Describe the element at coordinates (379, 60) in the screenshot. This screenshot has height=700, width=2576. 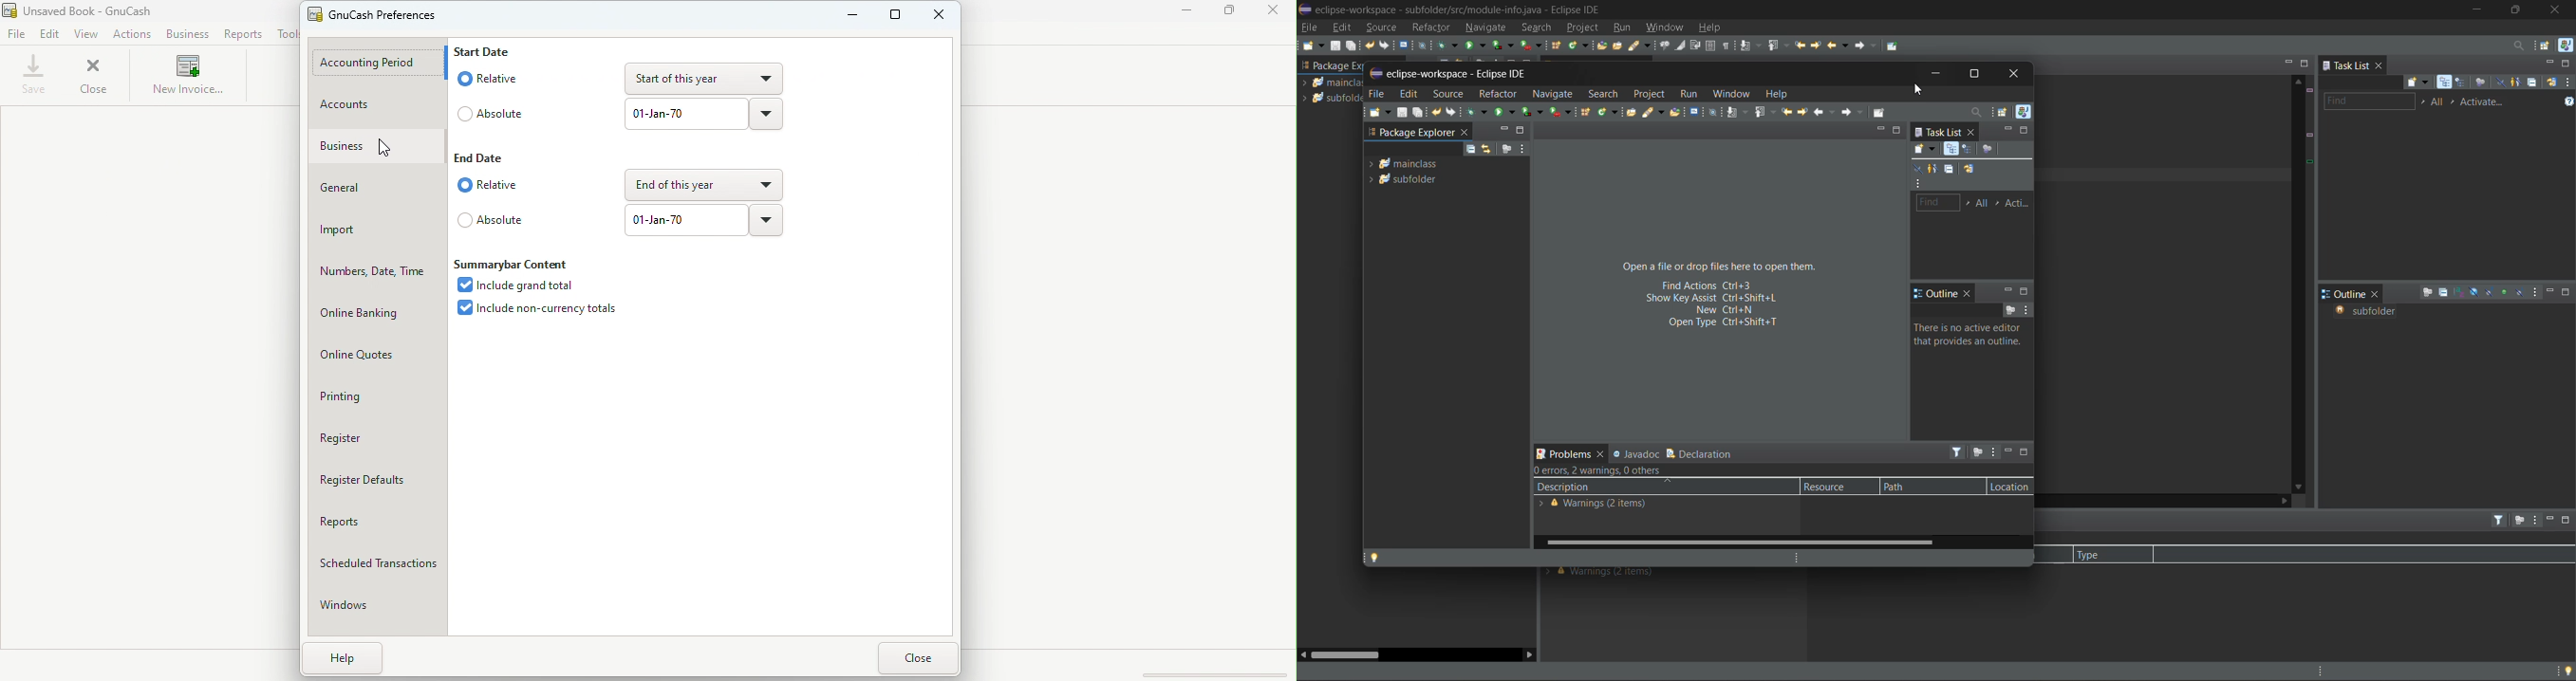
I see `Accounting period` at that location.